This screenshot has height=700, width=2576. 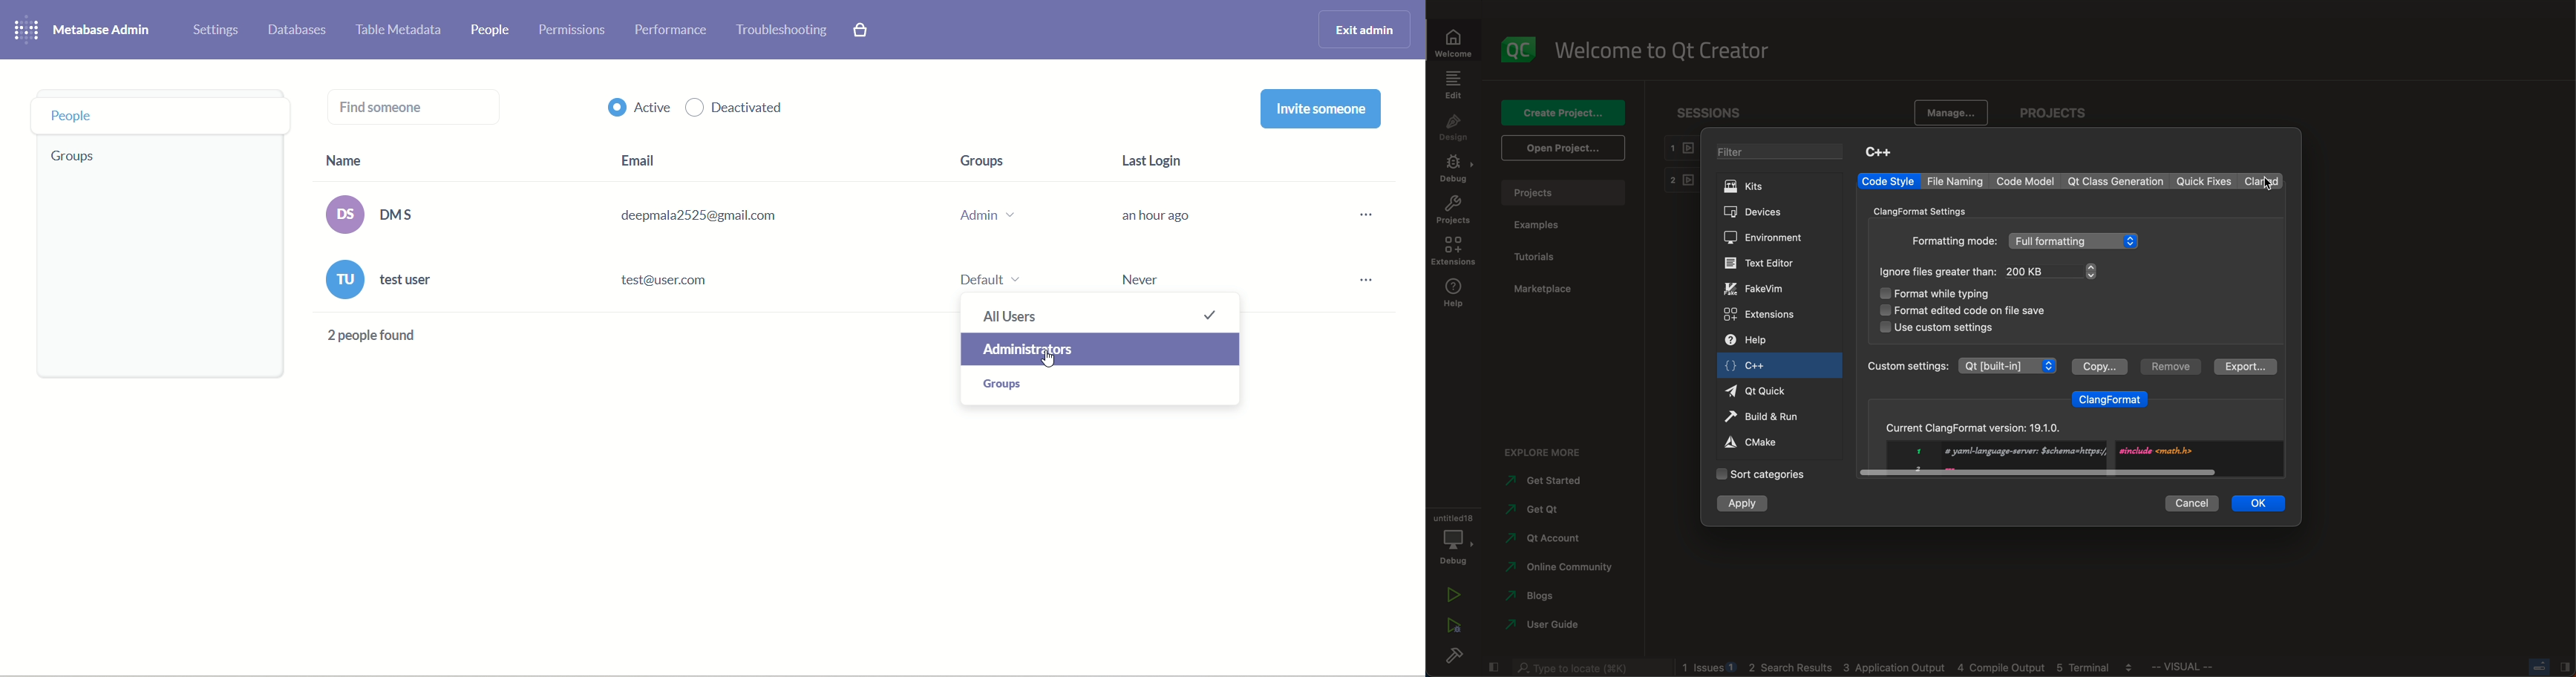 I want to click on code style, so click(x=1888, y=181).